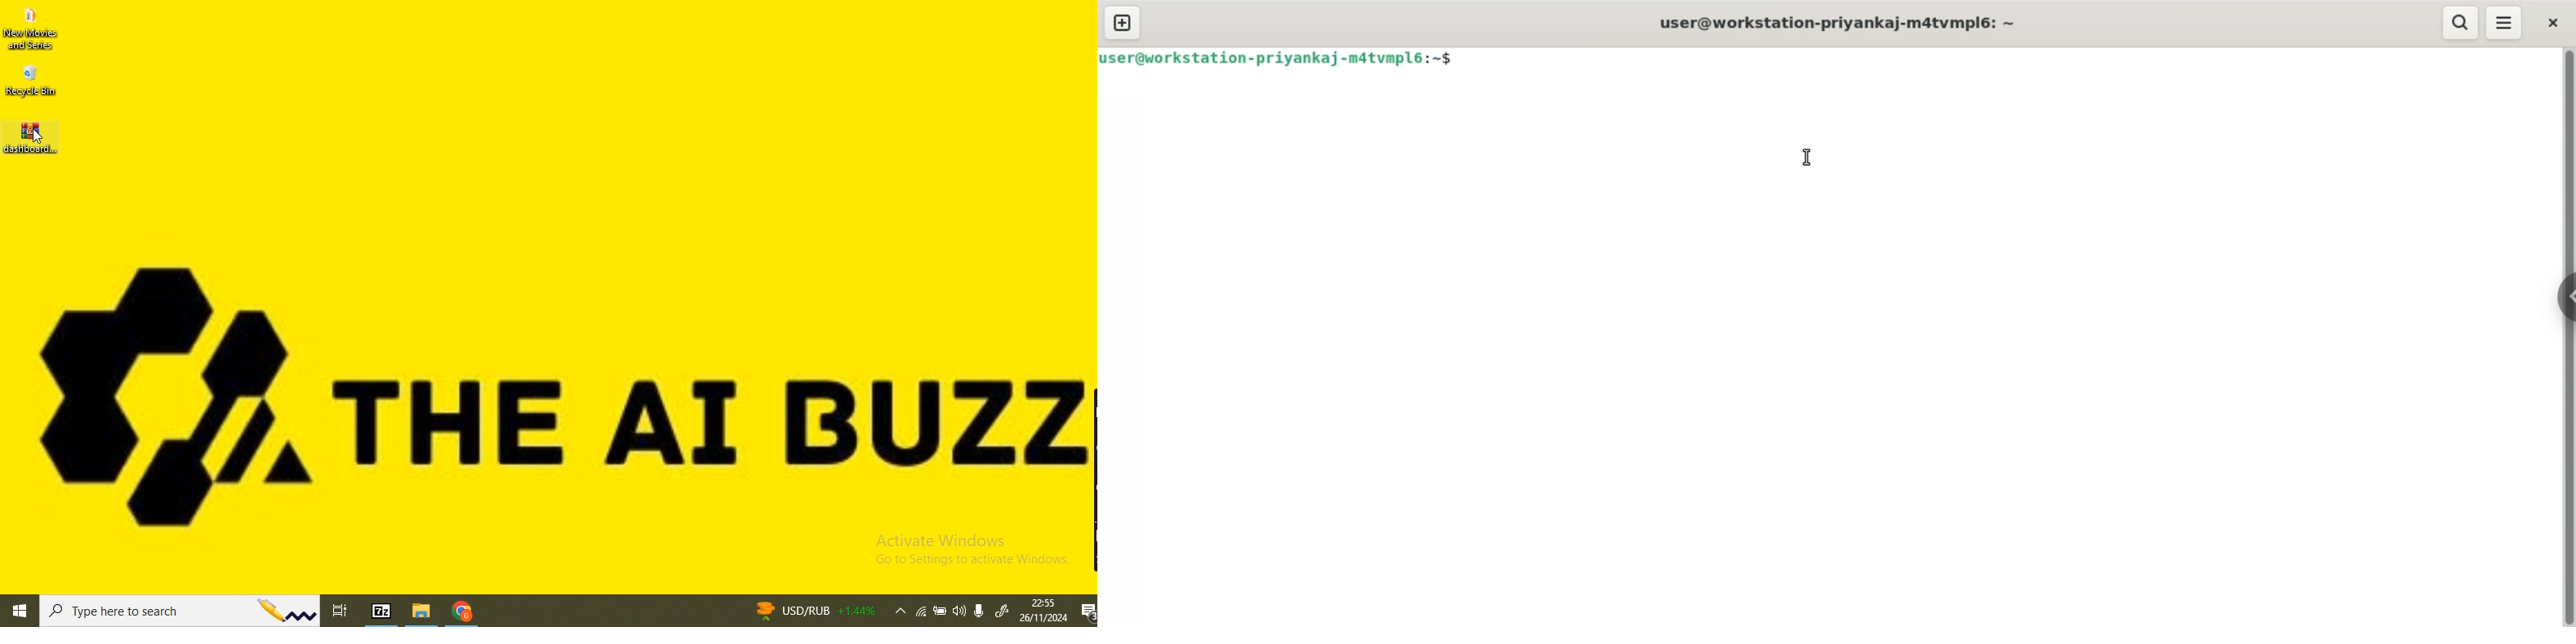  I want to click on 7-Zip , so click(383, 610).